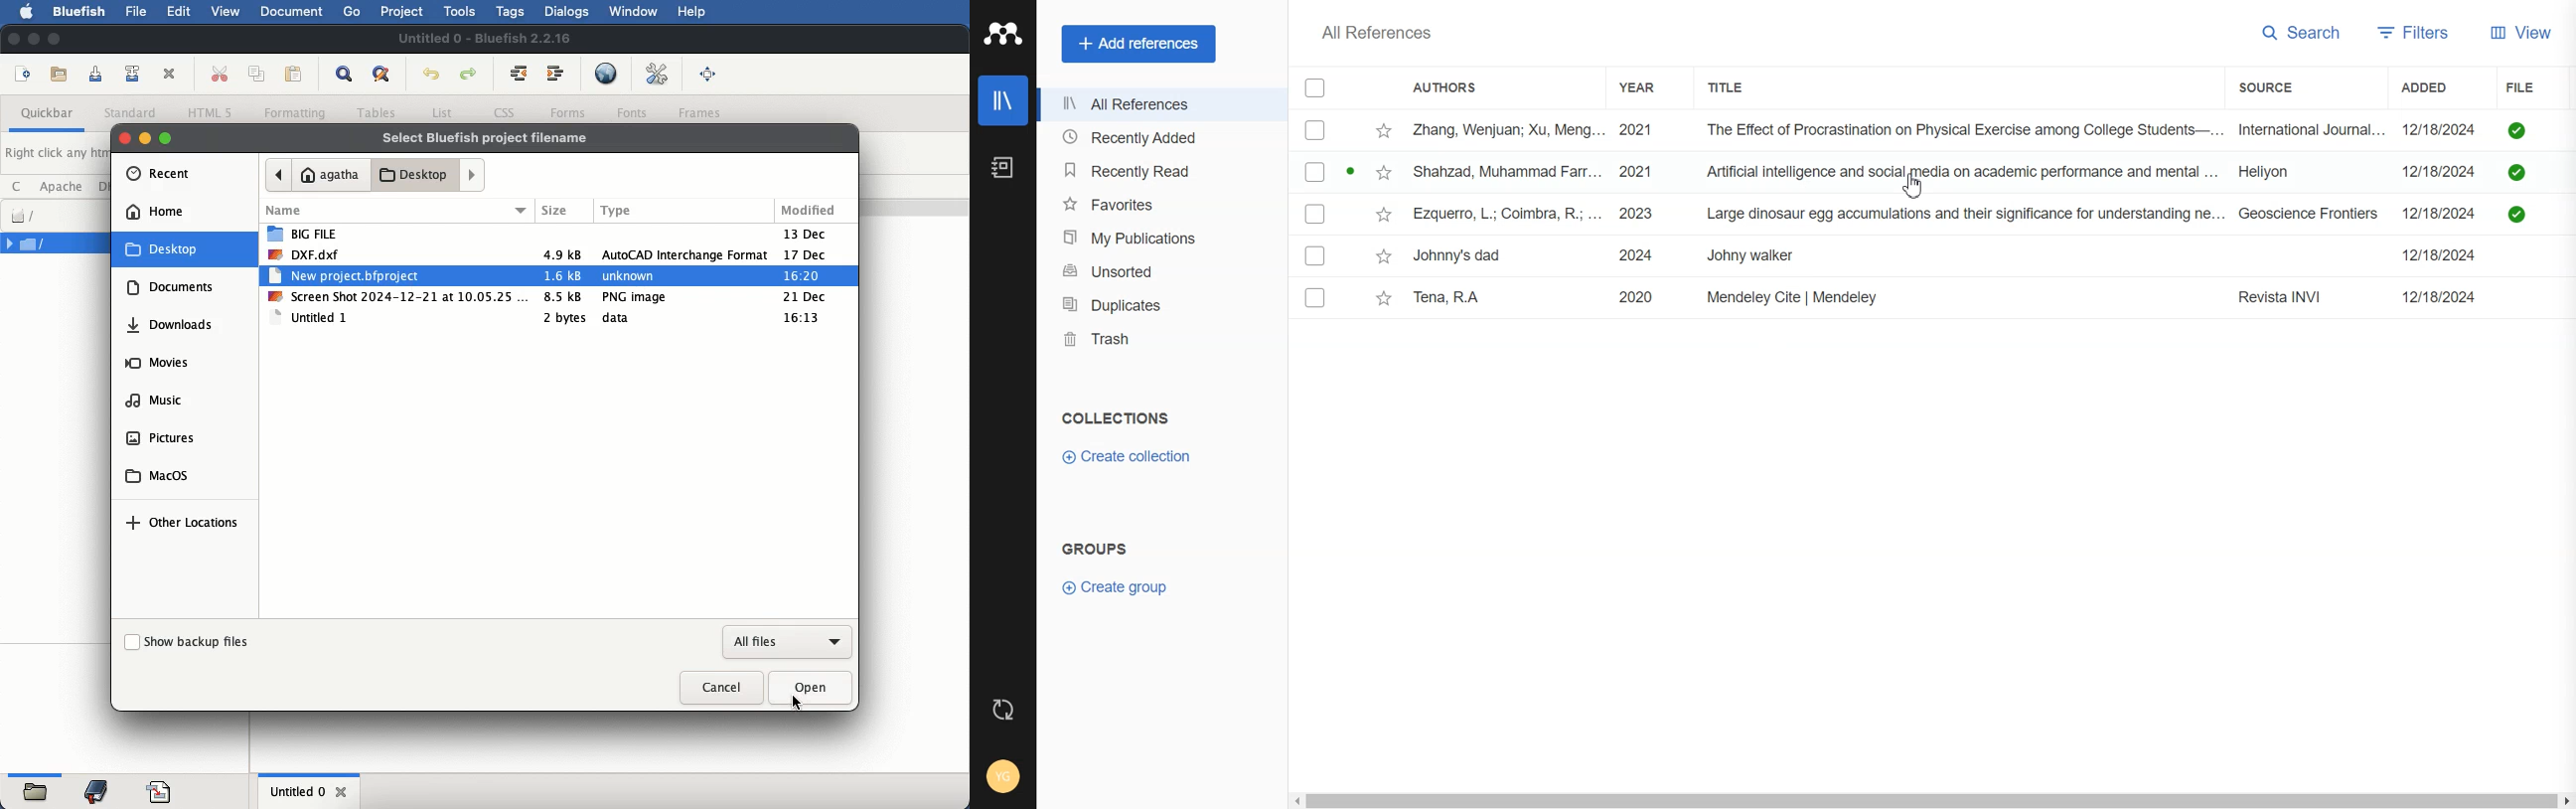  What do you see at coordinates (1934, 256) in the screenshot?
I see `File` at bounding box center [1934, 256].